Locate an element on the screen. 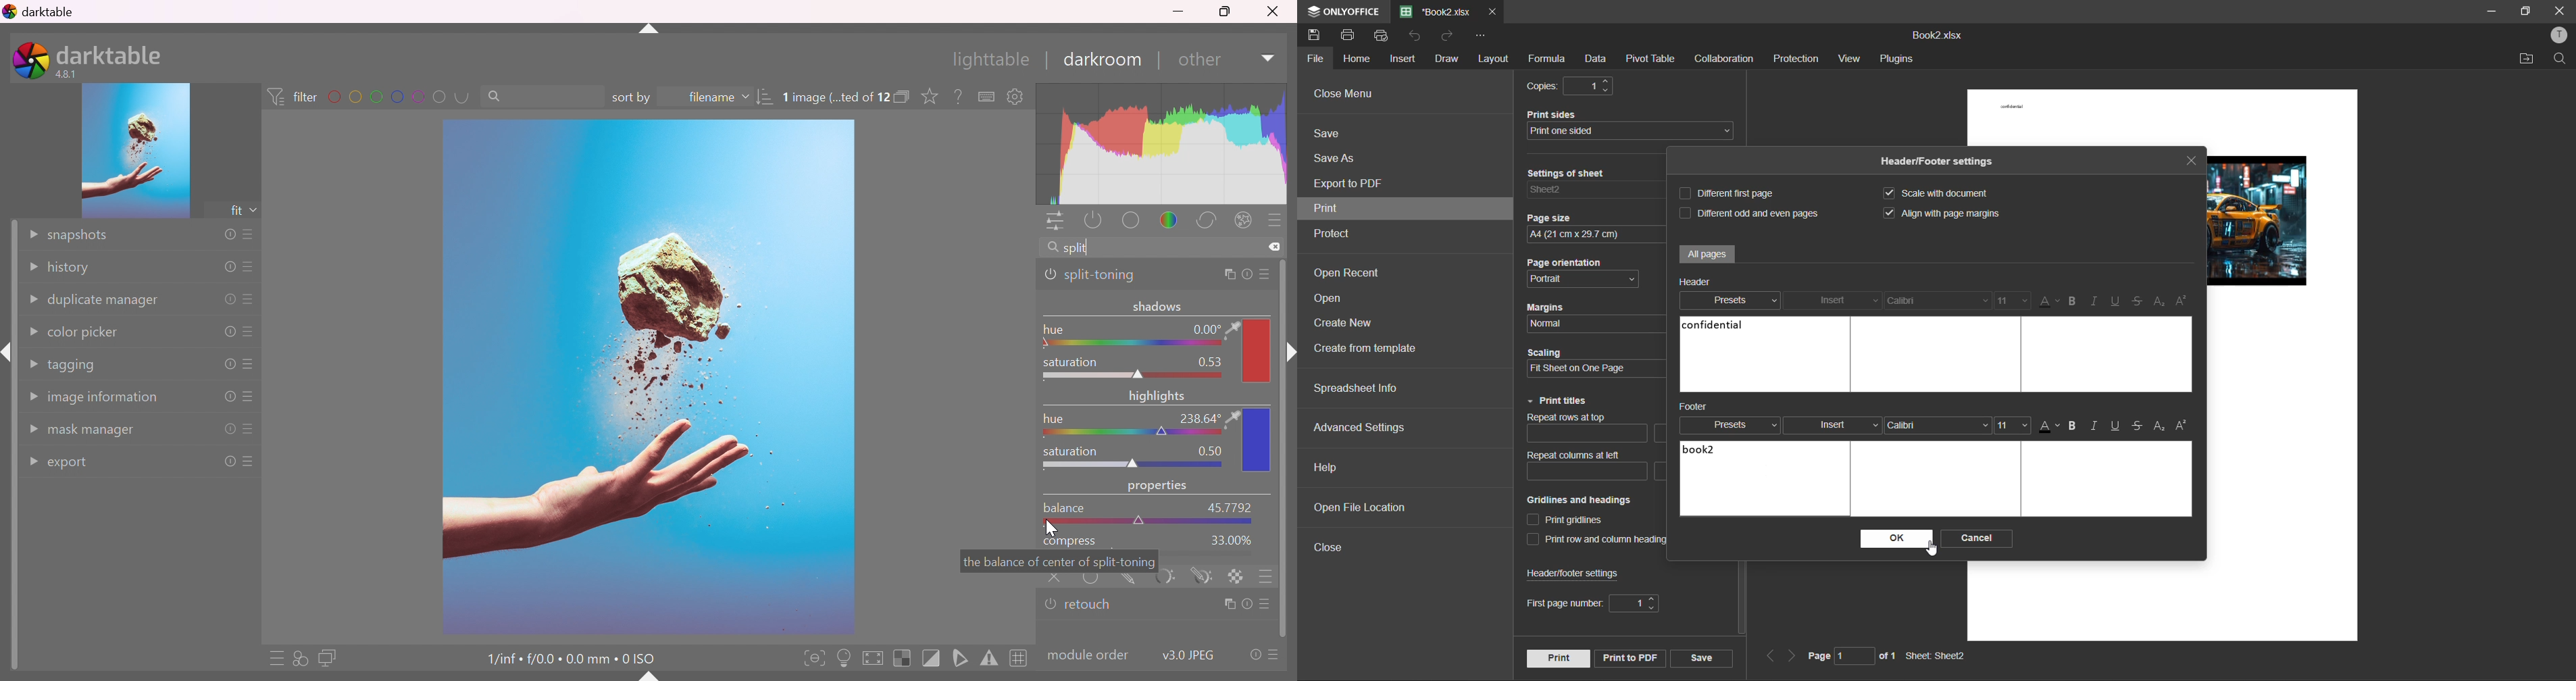 This screenshot has height=700, width=2576. Close is located at coordinates (1276, 12).